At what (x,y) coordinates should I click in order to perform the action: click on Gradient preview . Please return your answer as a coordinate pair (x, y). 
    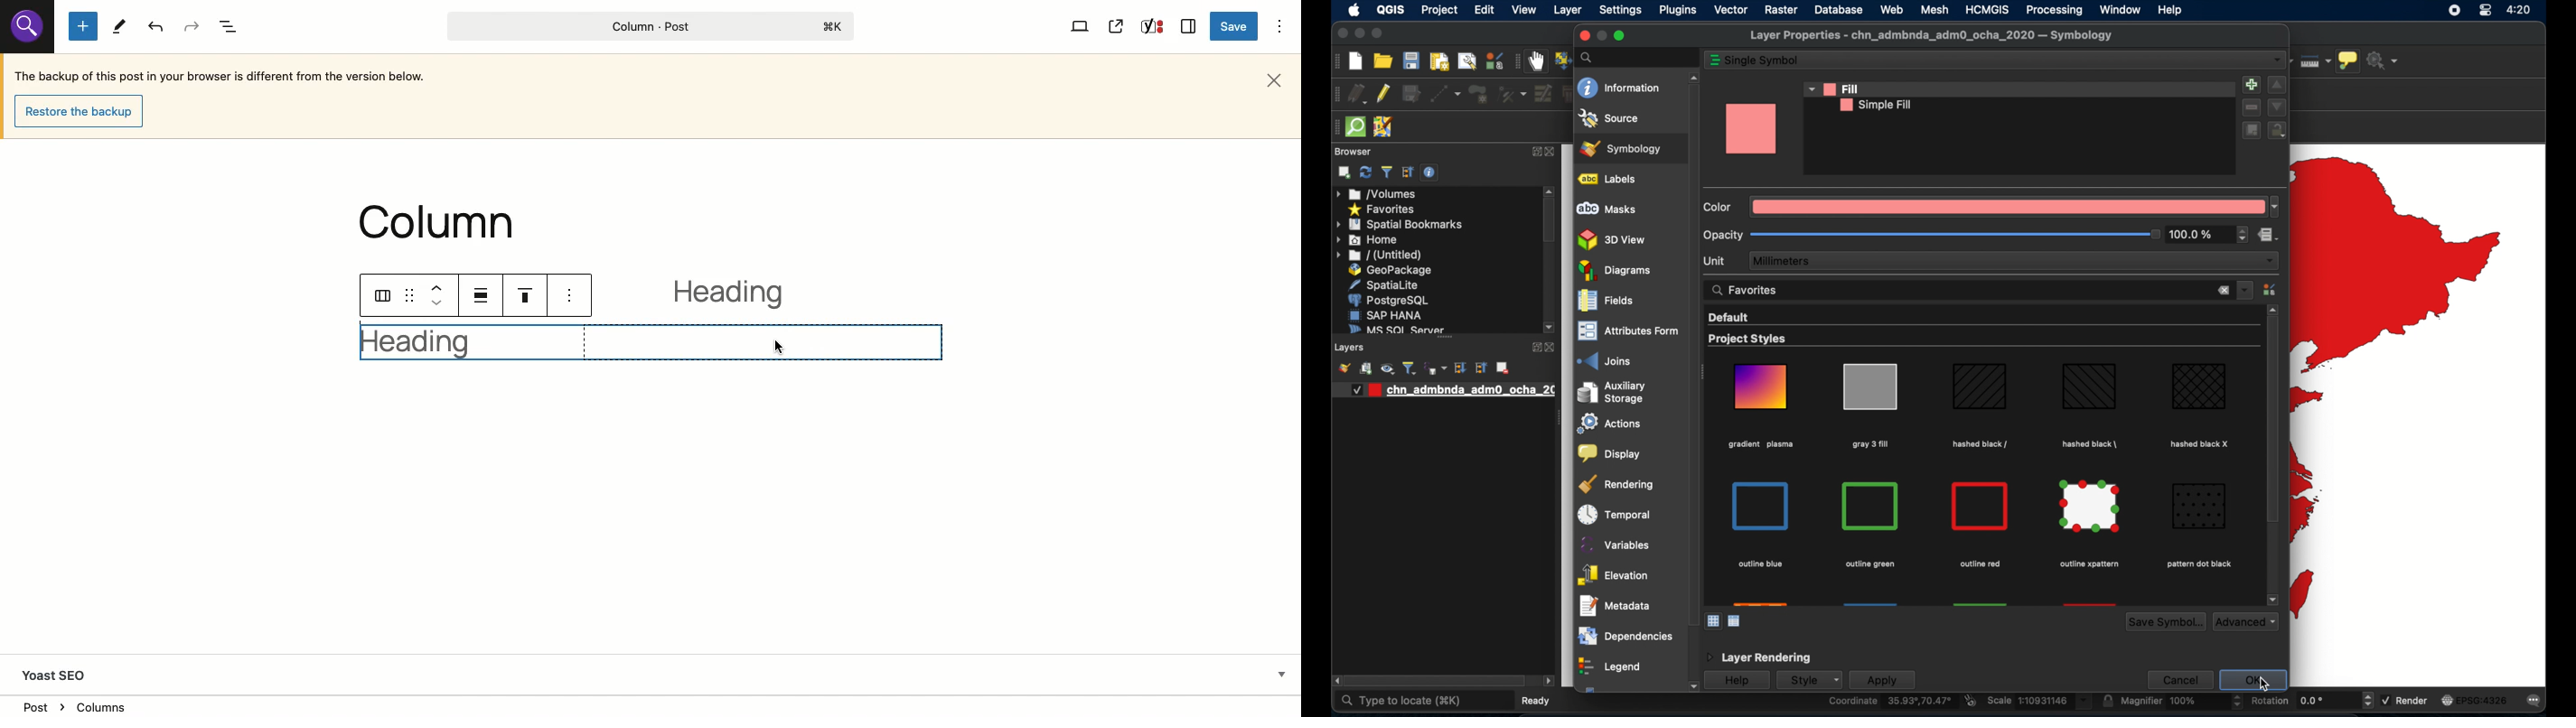
    Looking at the image, I should click on (2201, 506).